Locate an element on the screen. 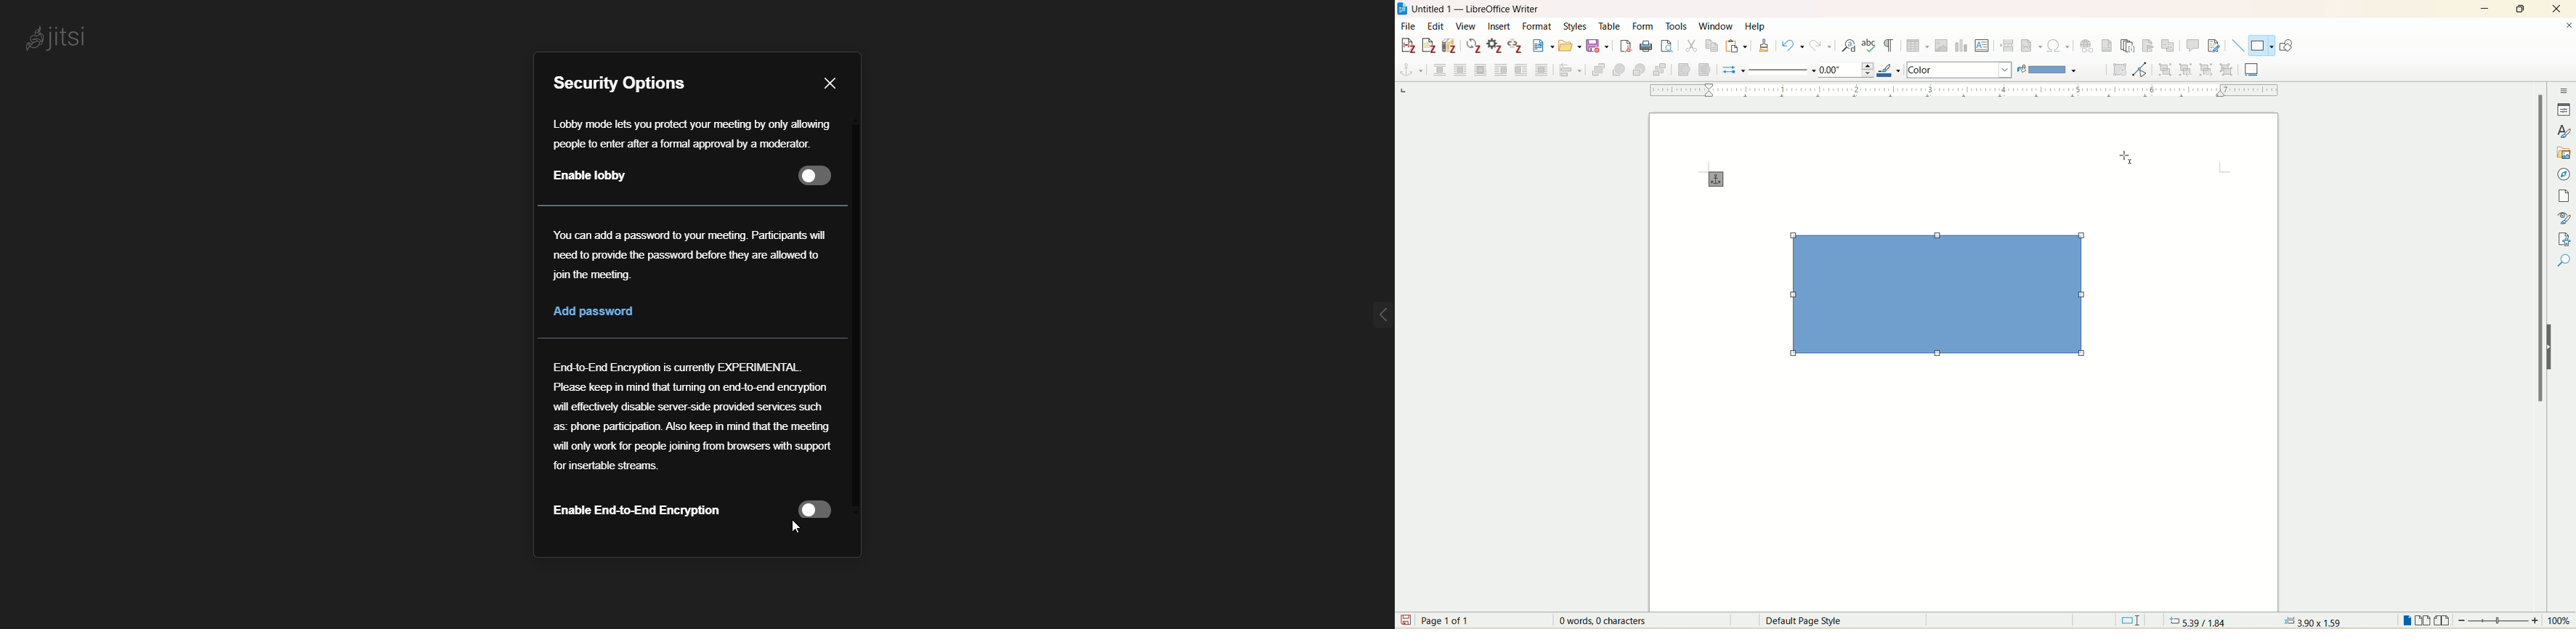 The width and height of the screenshot is (2576, 644). format is located at coordinates (1539, 26).